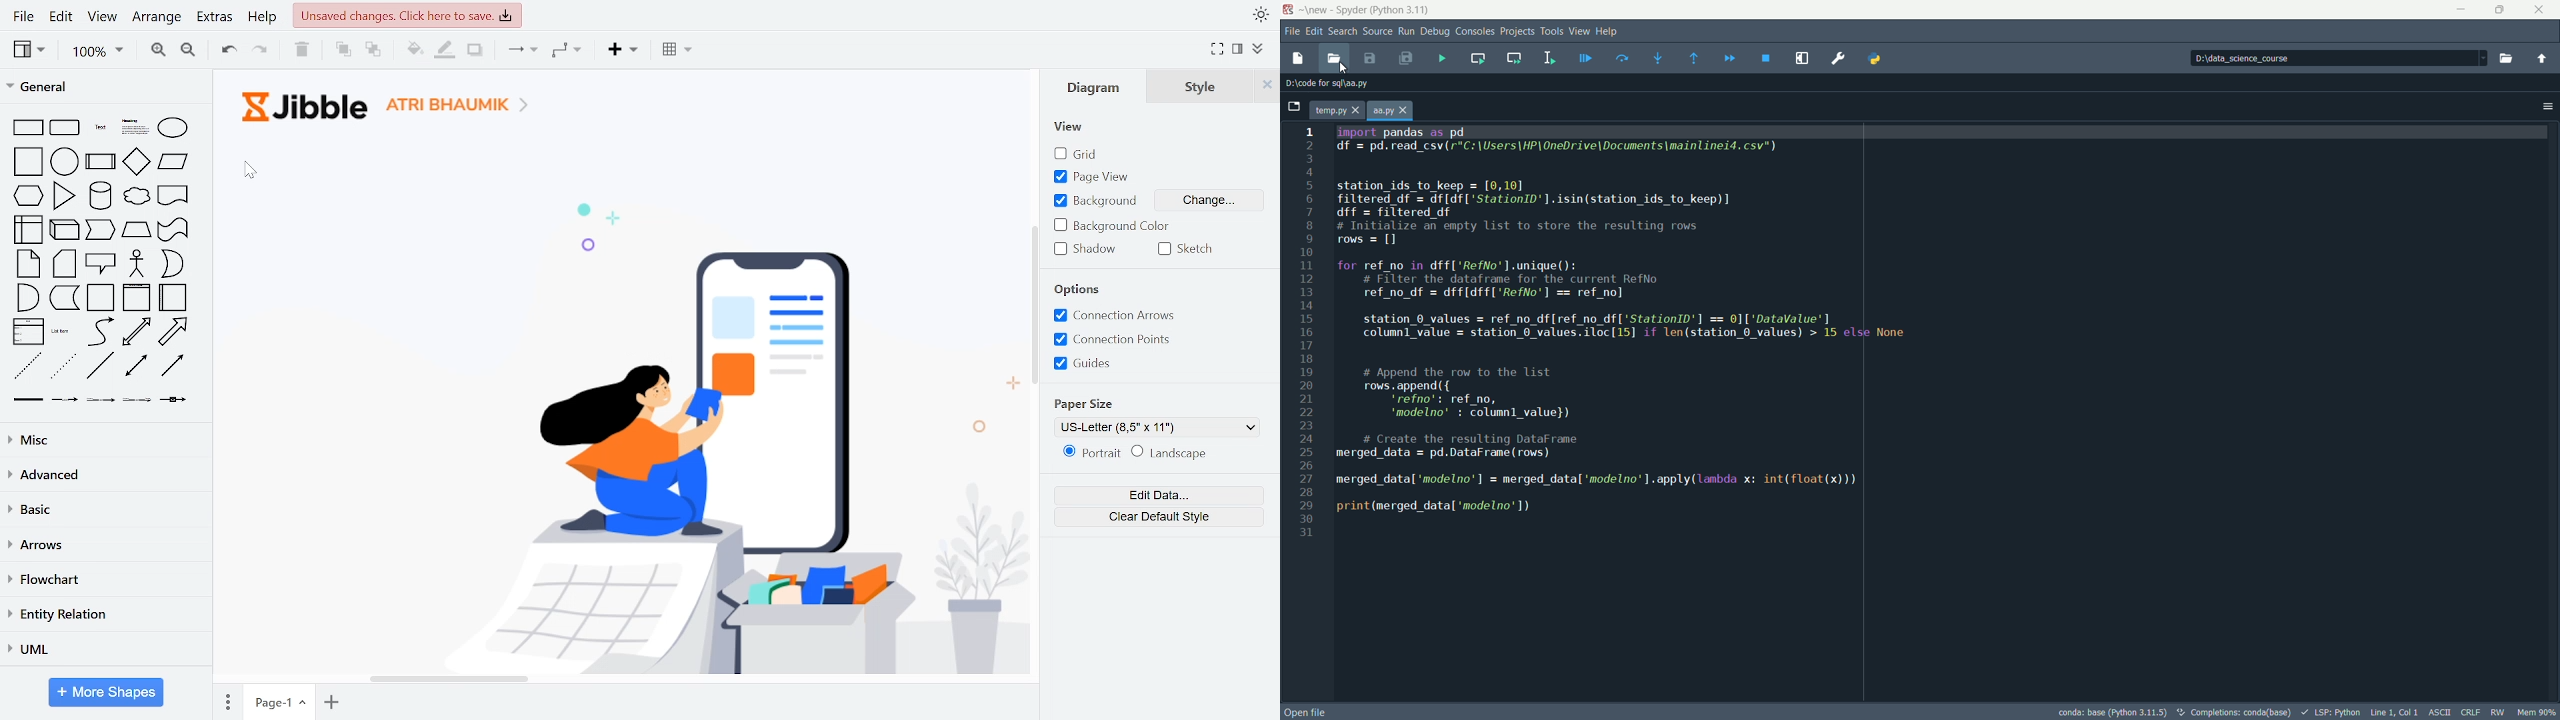 The width and height of the screenshot is (2576, 728). I want to click on collapse, so click(1258, 49).